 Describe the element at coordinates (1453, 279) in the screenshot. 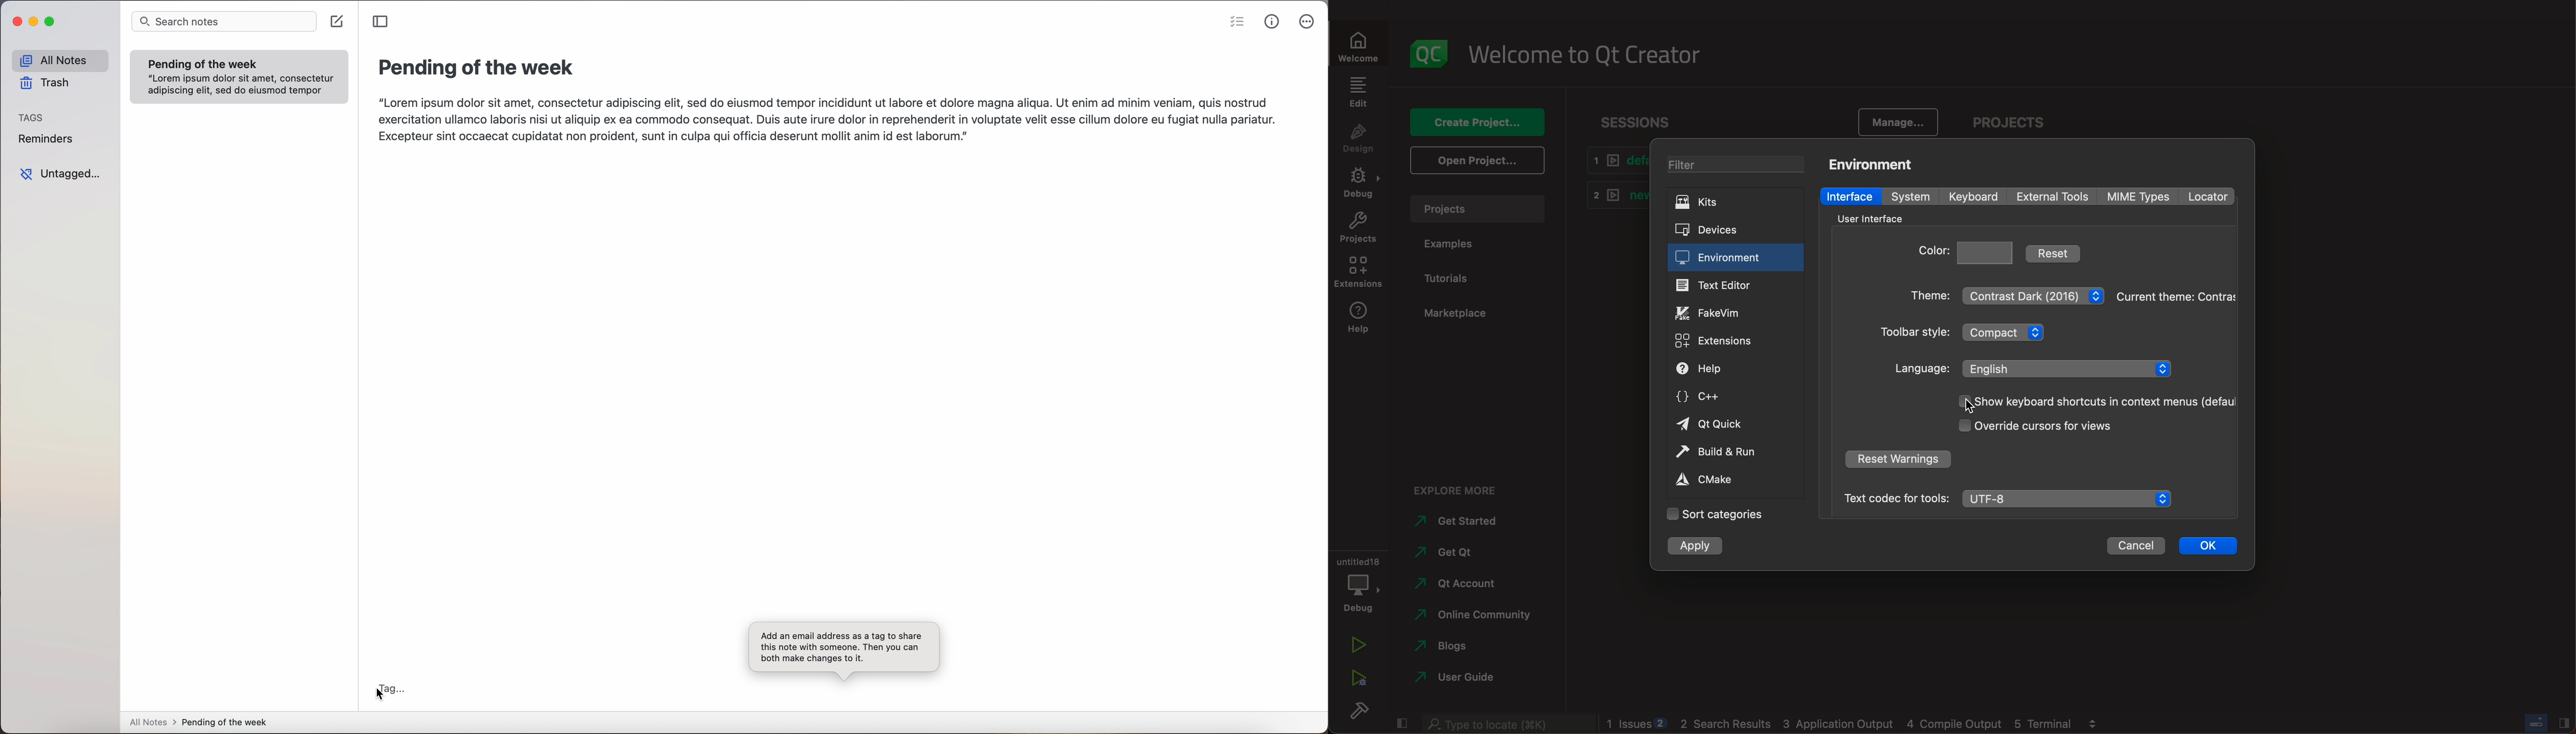

I see `tutorials` at that location.